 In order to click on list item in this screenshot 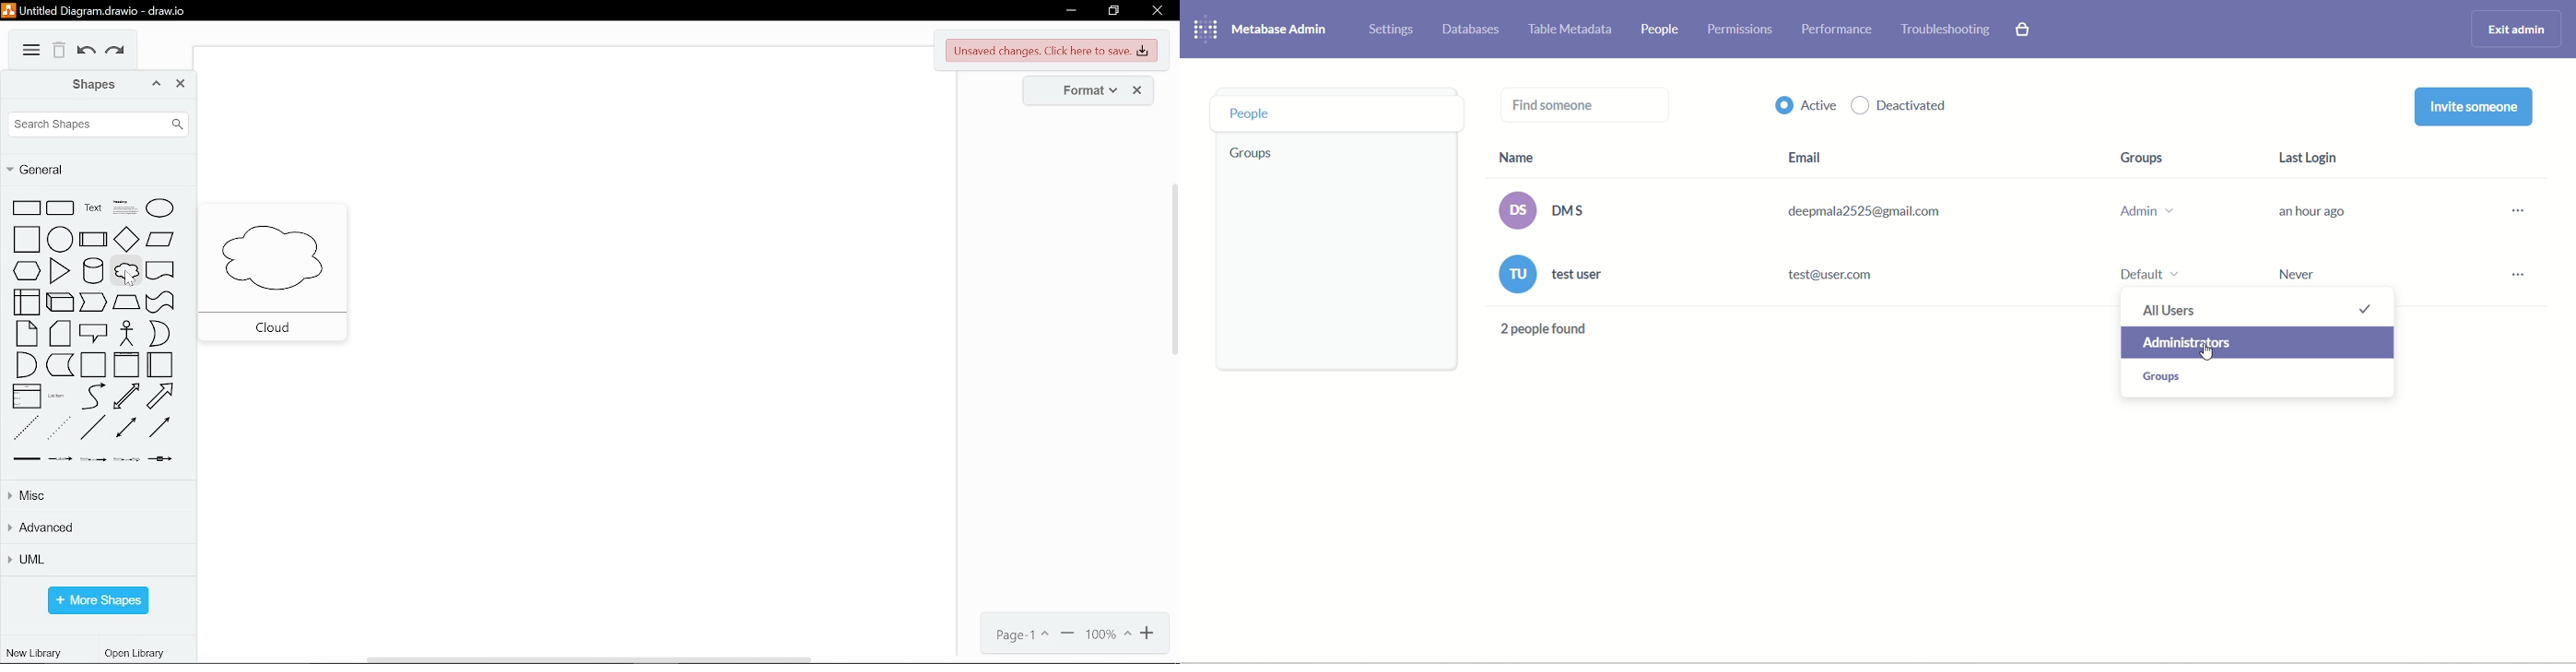, I will do `click(59, 397)`.